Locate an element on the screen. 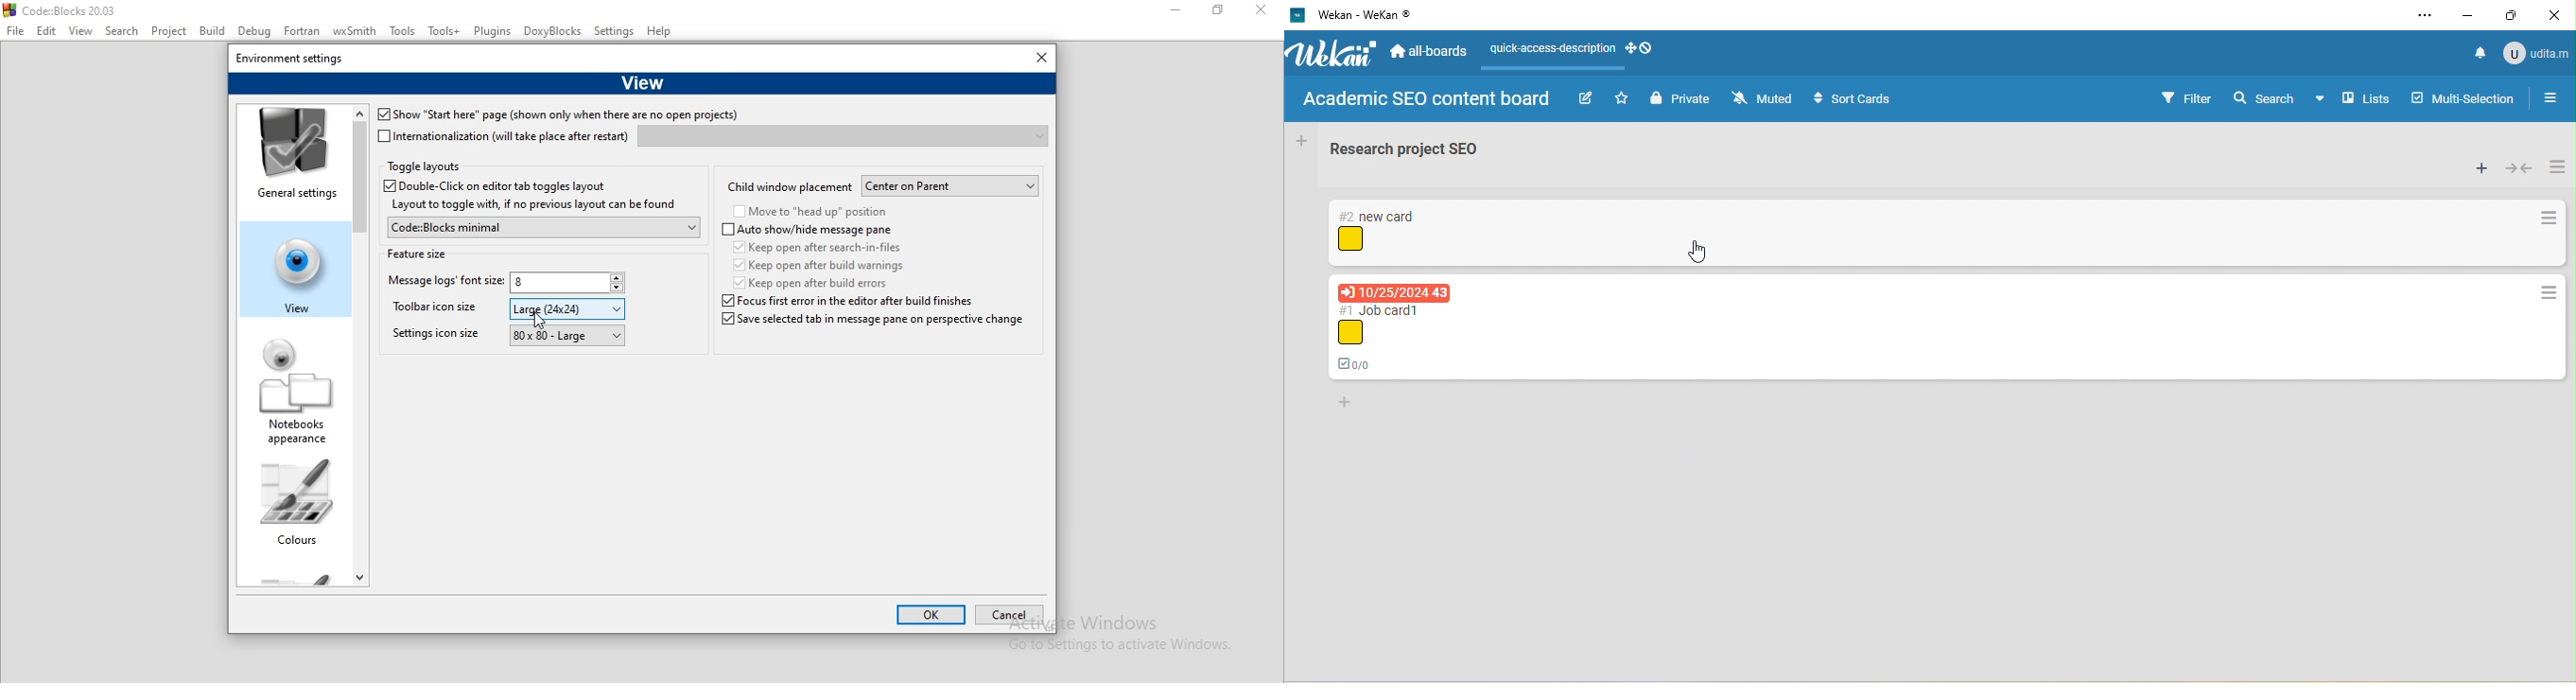 This screenshot has width=2576, height=700. close is located at coordinates (1266, 13).